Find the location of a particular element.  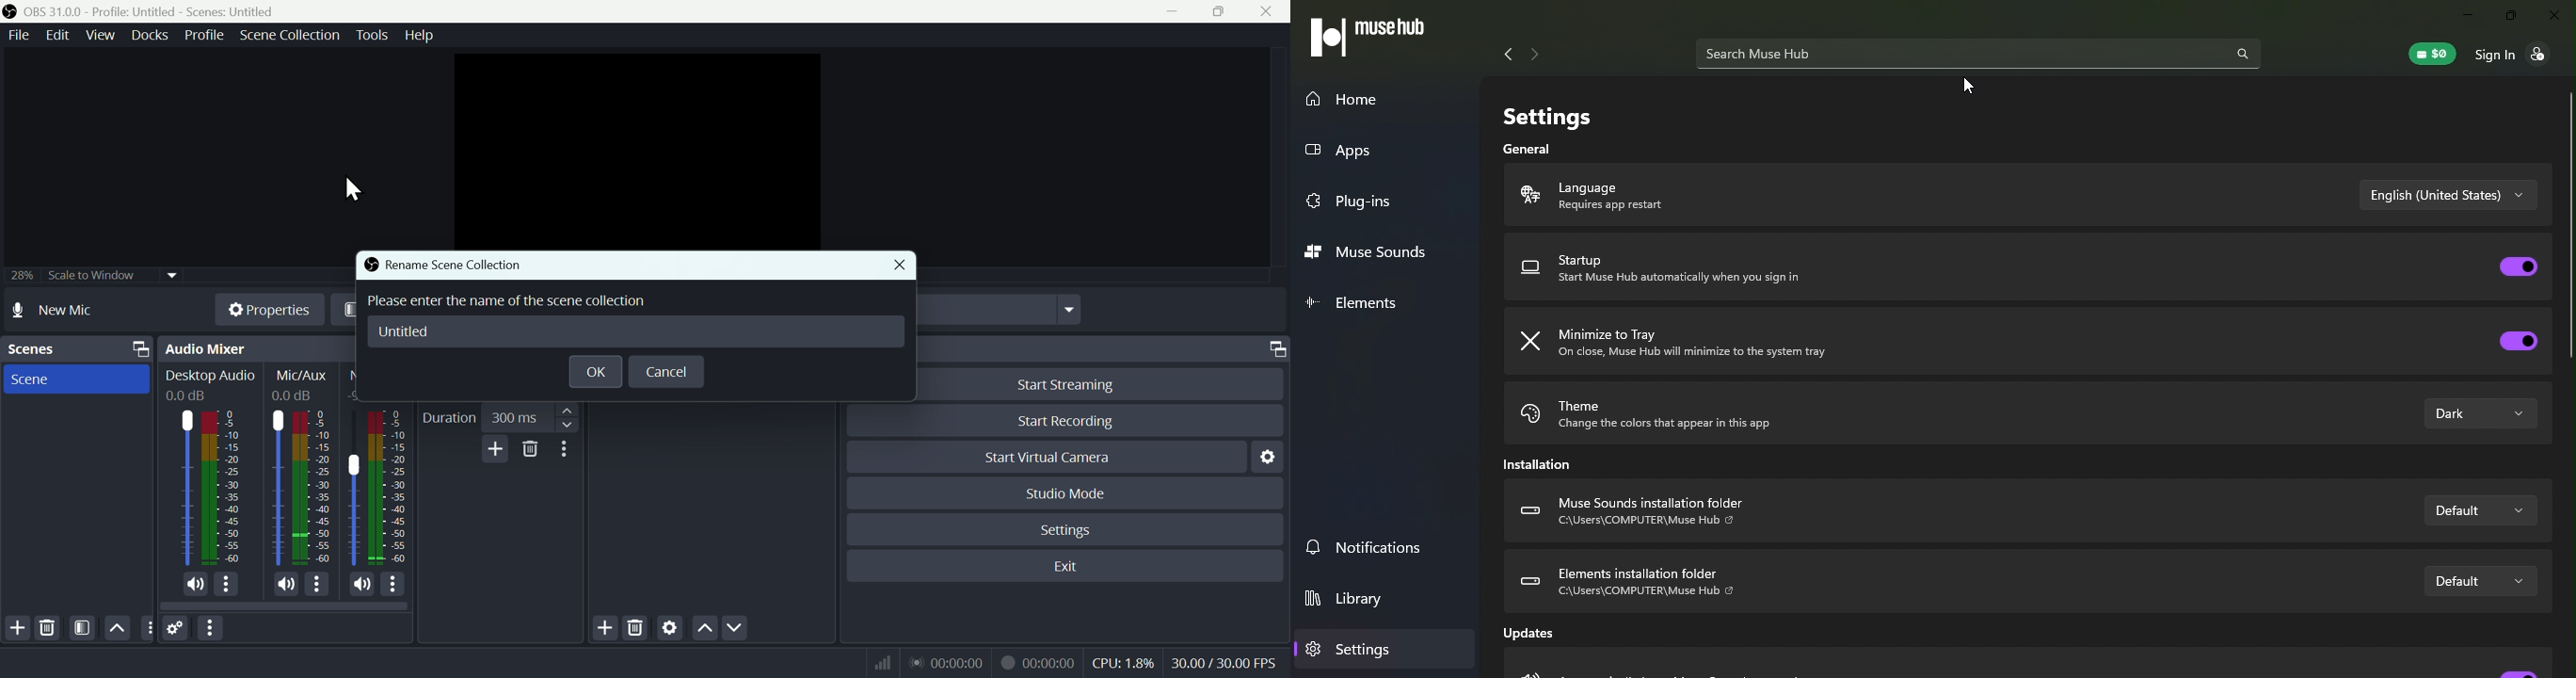

Cursor is located at coordinates (354, 188).